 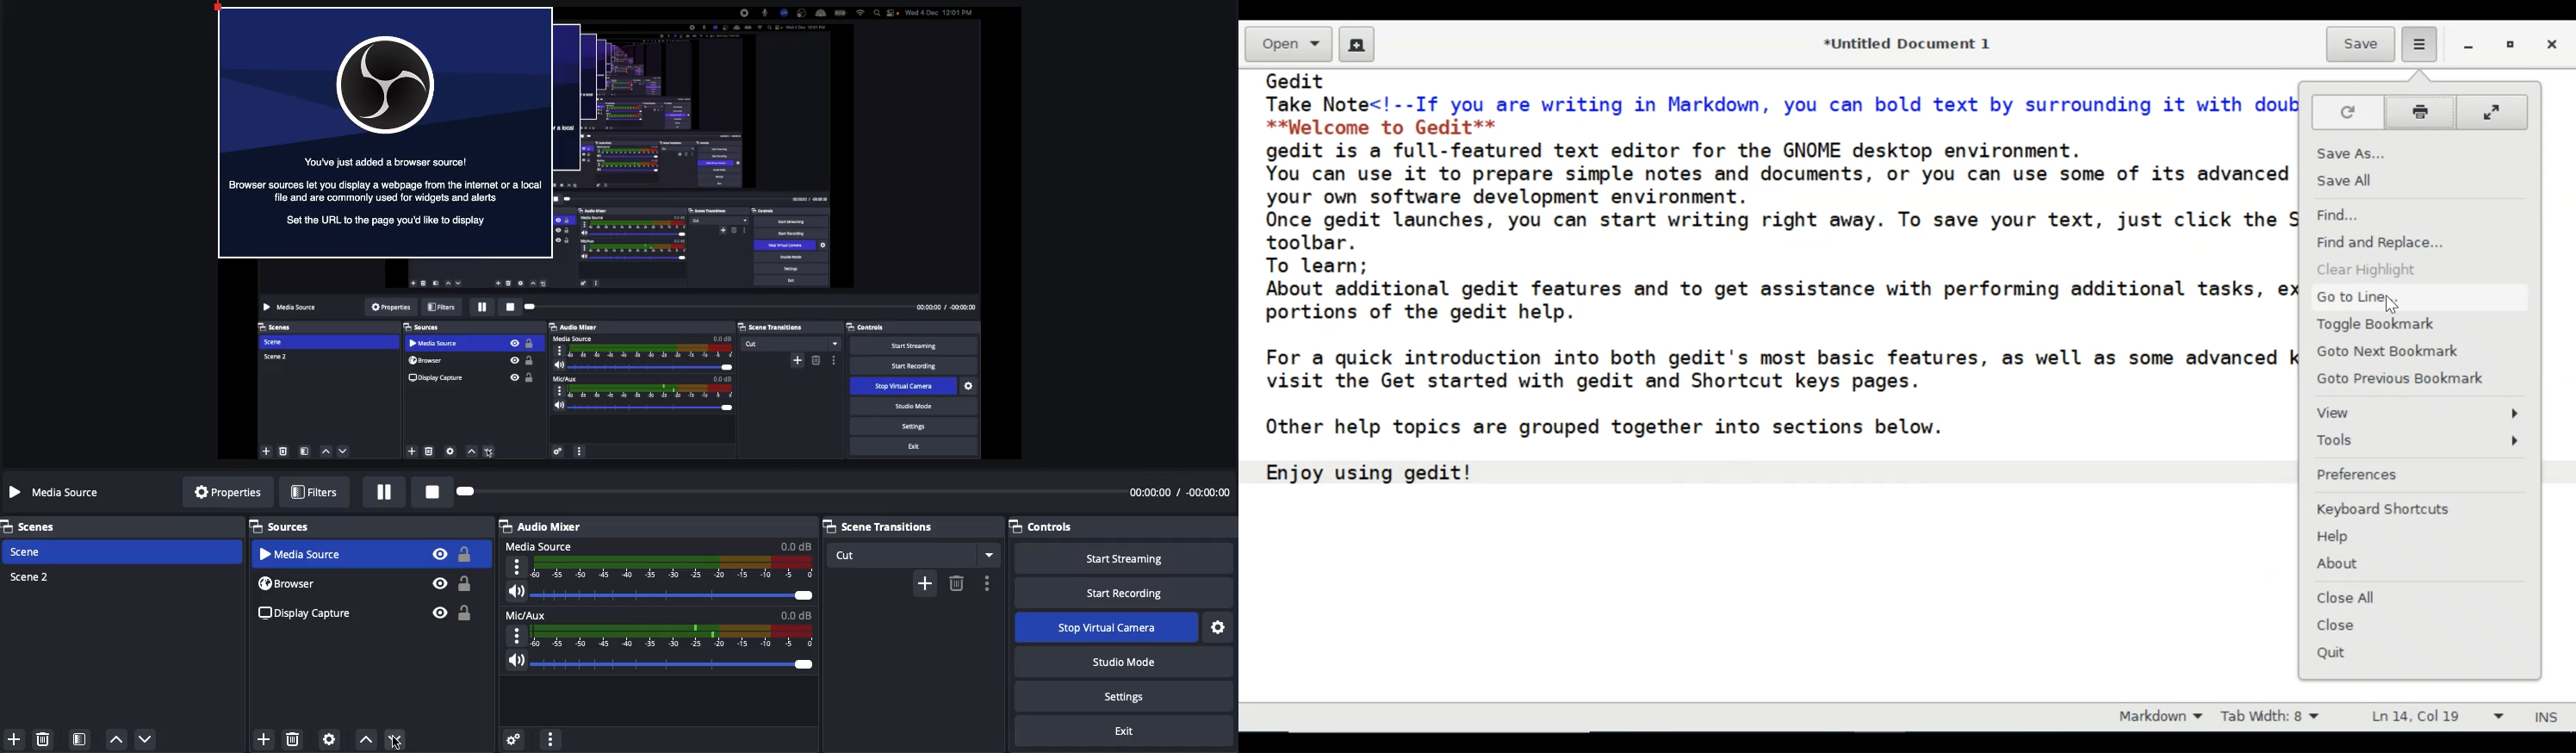 What do you see at coordinates (1123, 697) in the screenshot?
I see `Settings` at bounding box center [1123, 697].